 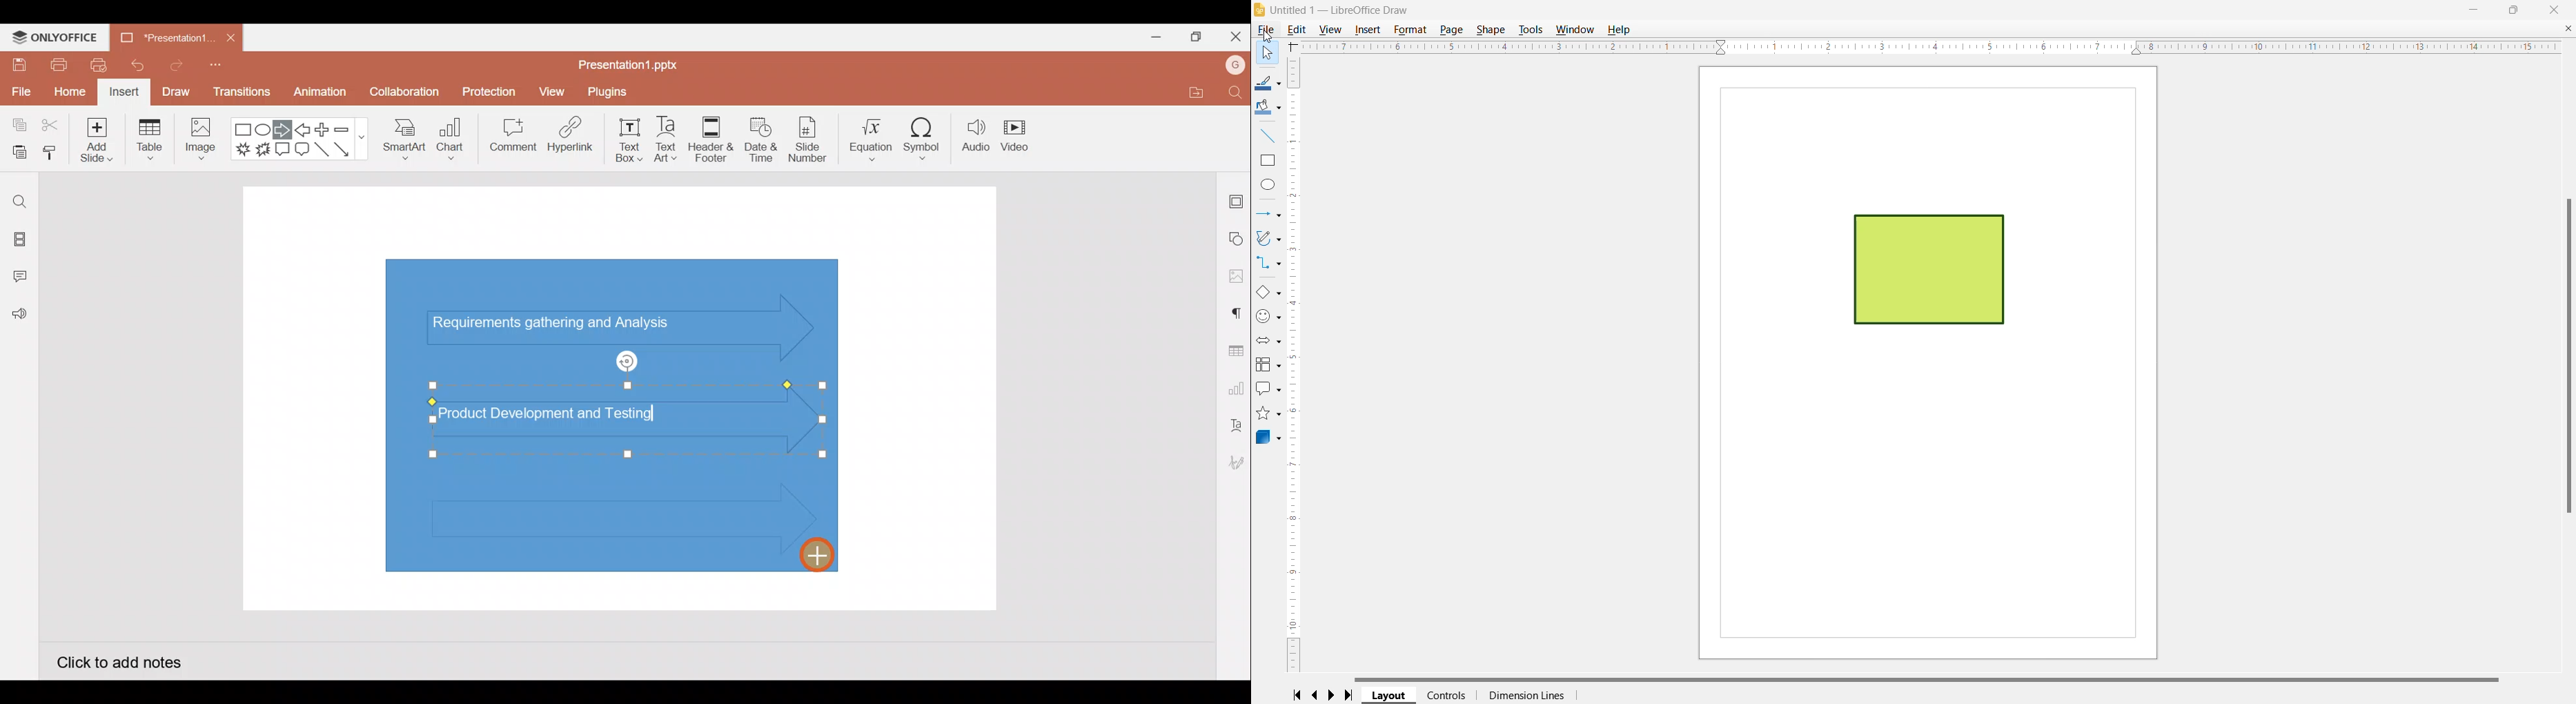 I want to click on Animation, so click(x=321, y=95).